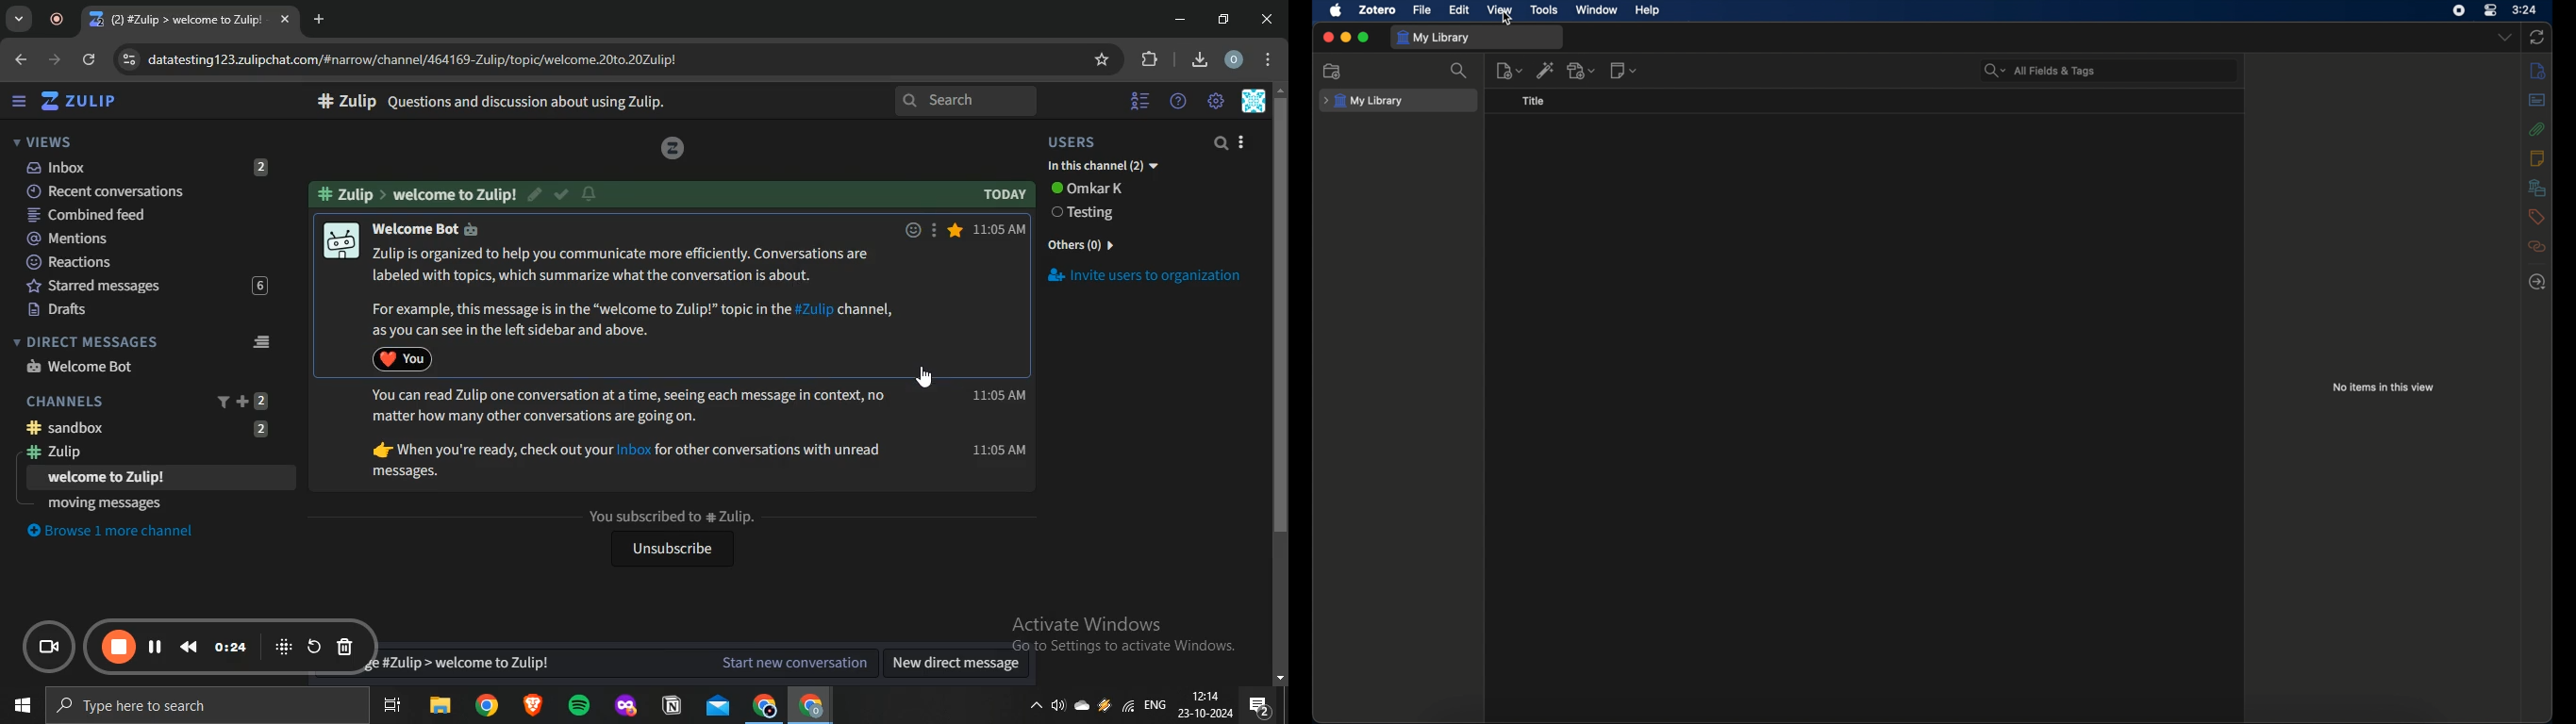 The width and height of the screenshot is (2576, 728). Describe the element at coordinates (1222, 144) in the screenshot. I see `search` at that location.